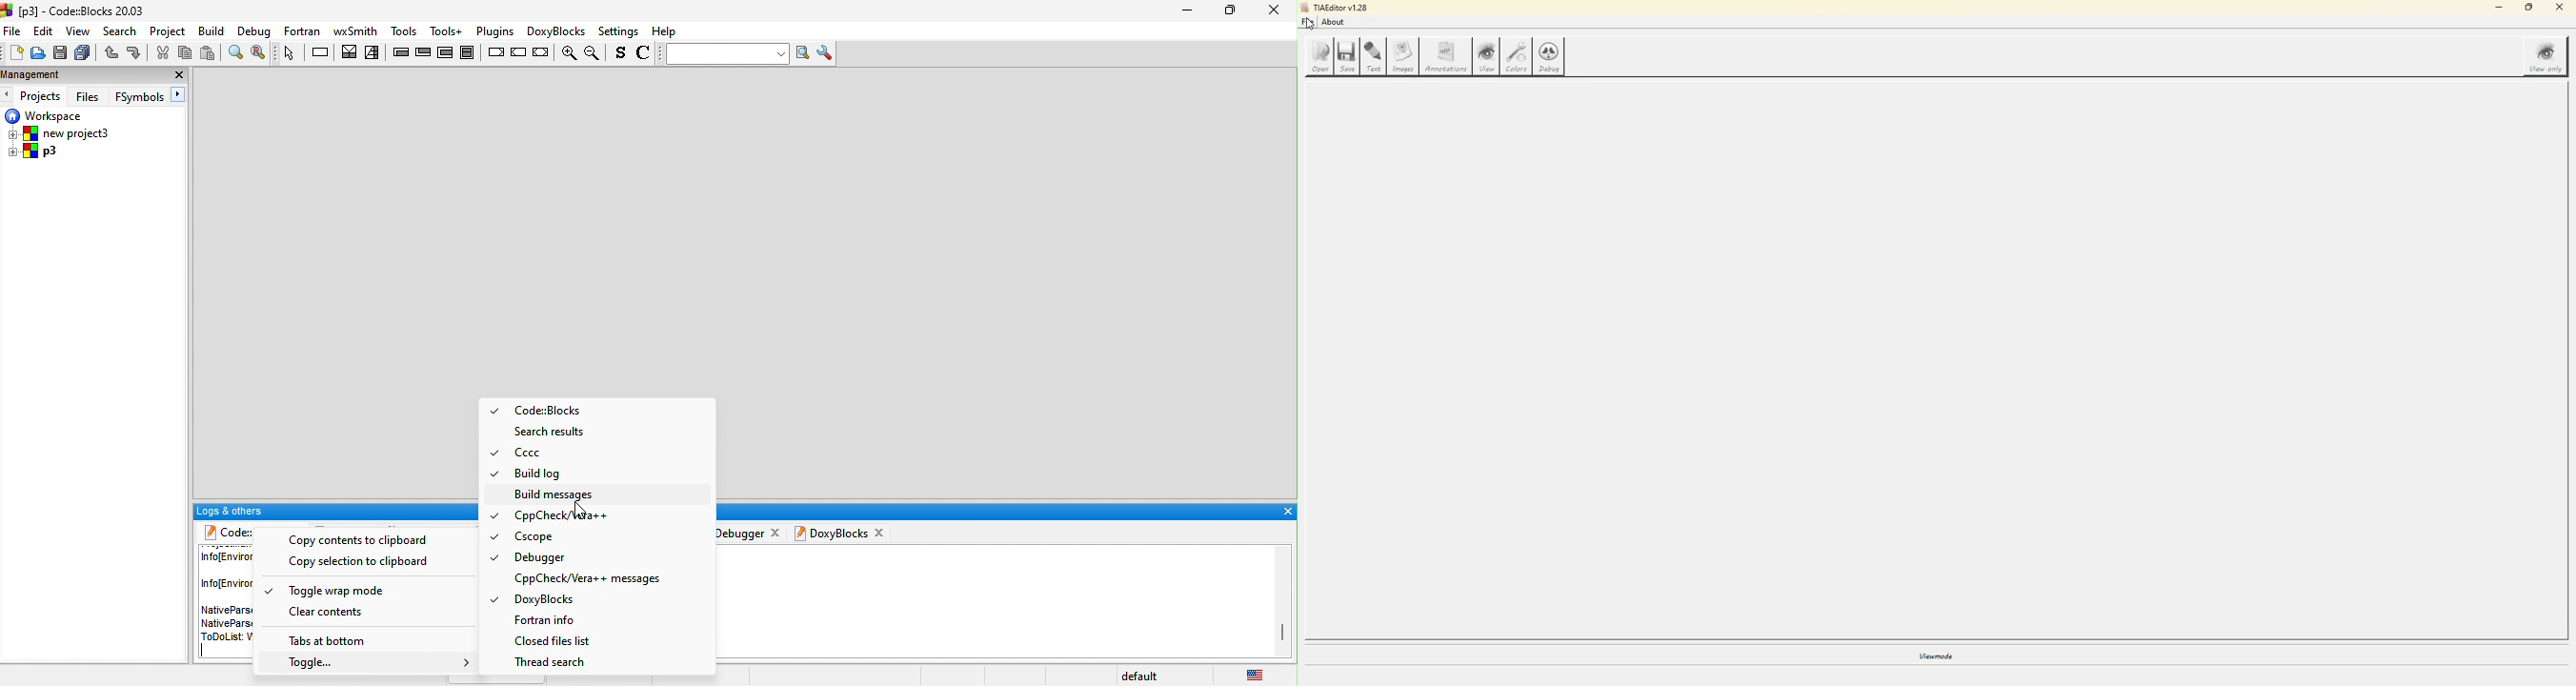  I want to click on fortan info, so click(552, 619).